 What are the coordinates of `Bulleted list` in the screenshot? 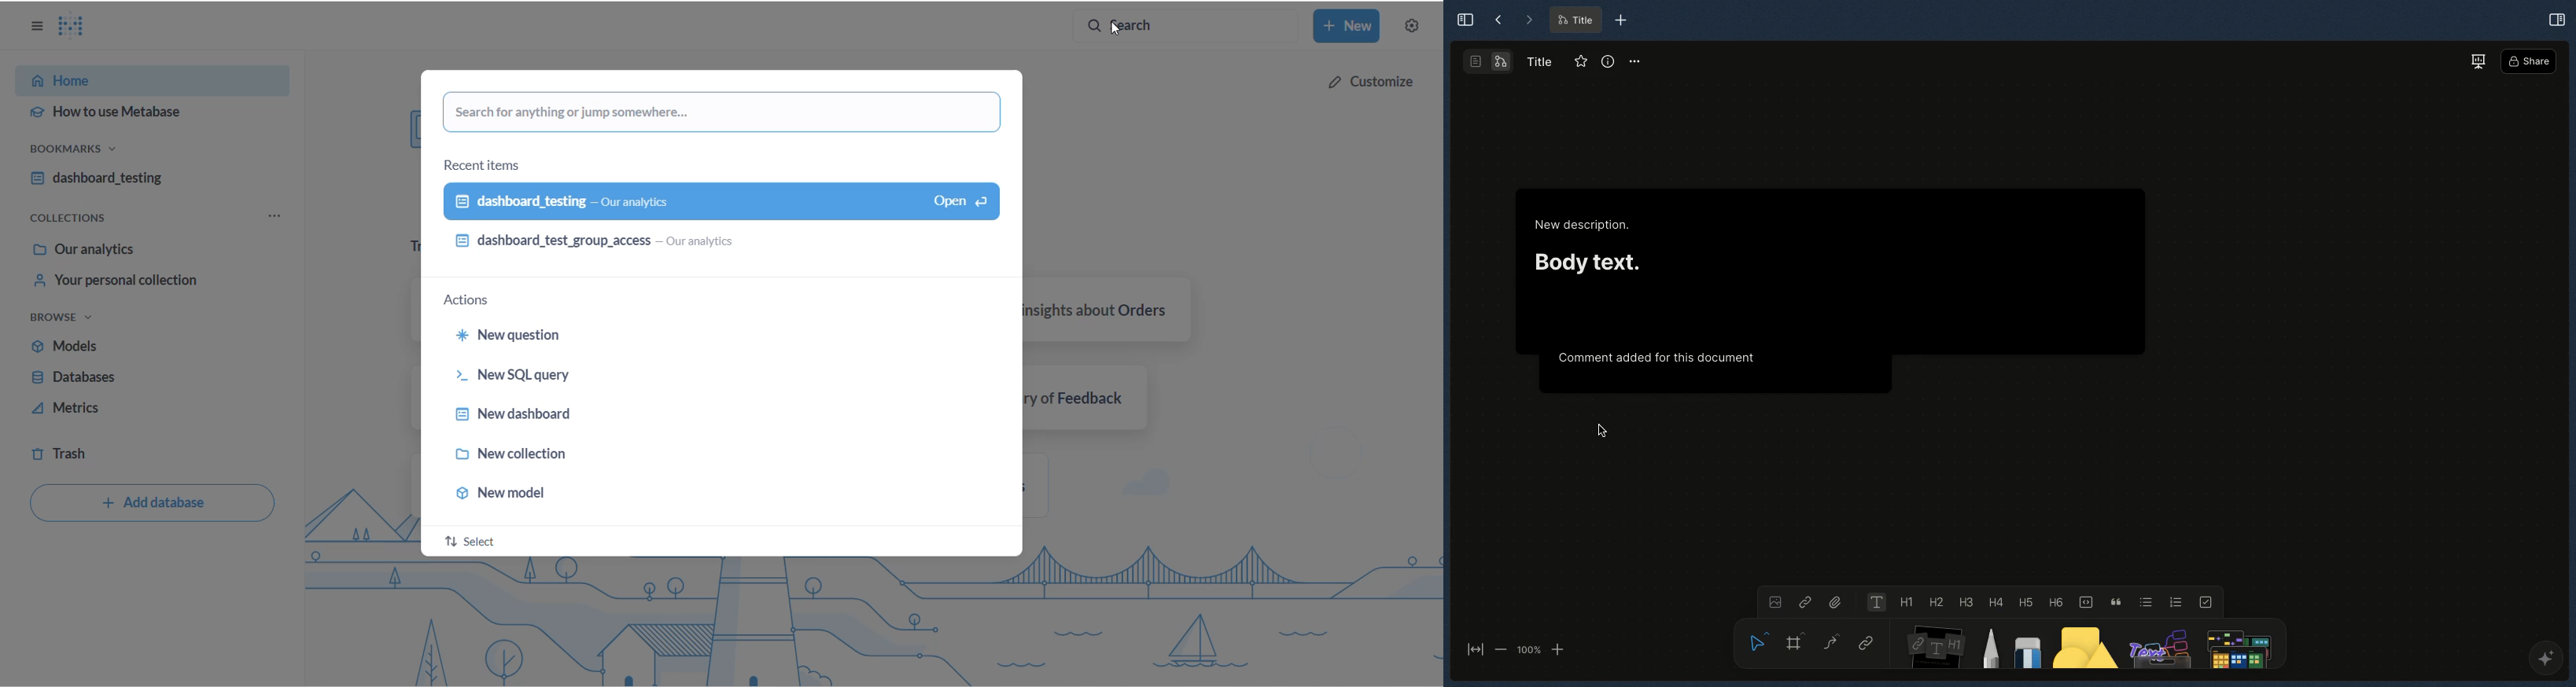 It's located at (2143, 601).